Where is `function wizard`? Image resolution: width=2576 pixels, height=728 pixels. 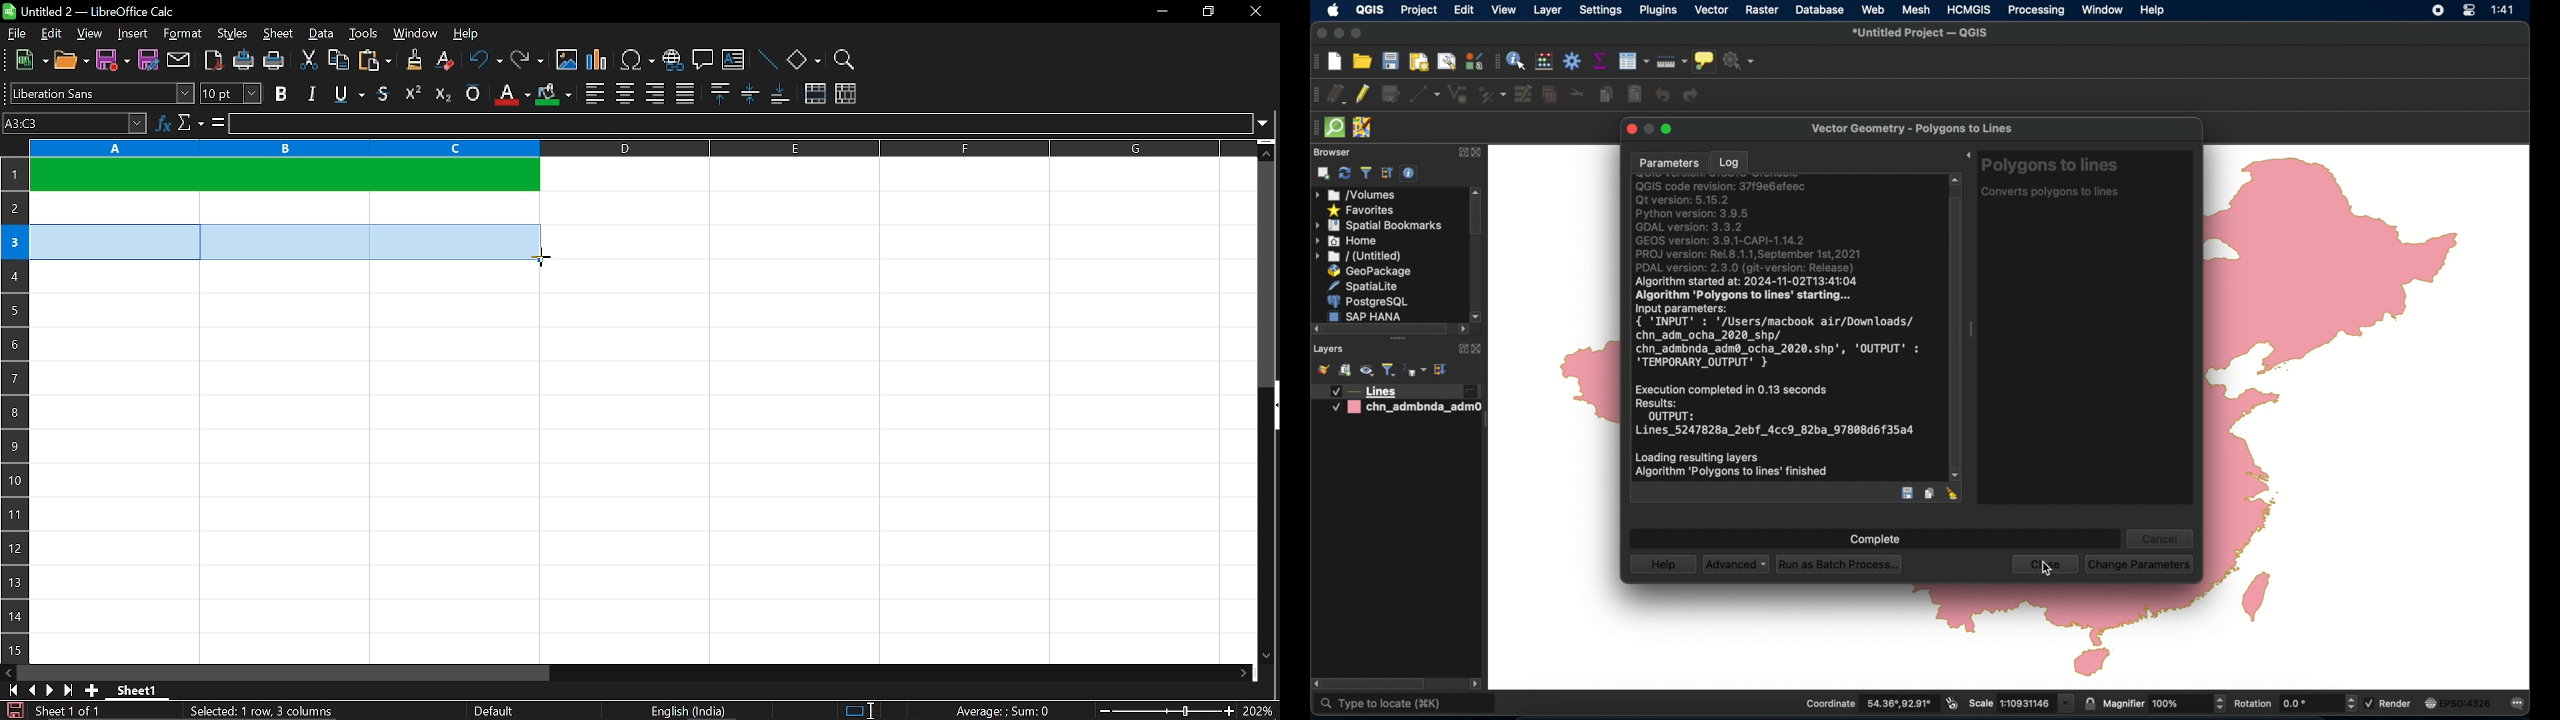 function wizard is located at coordinates (163, 124).